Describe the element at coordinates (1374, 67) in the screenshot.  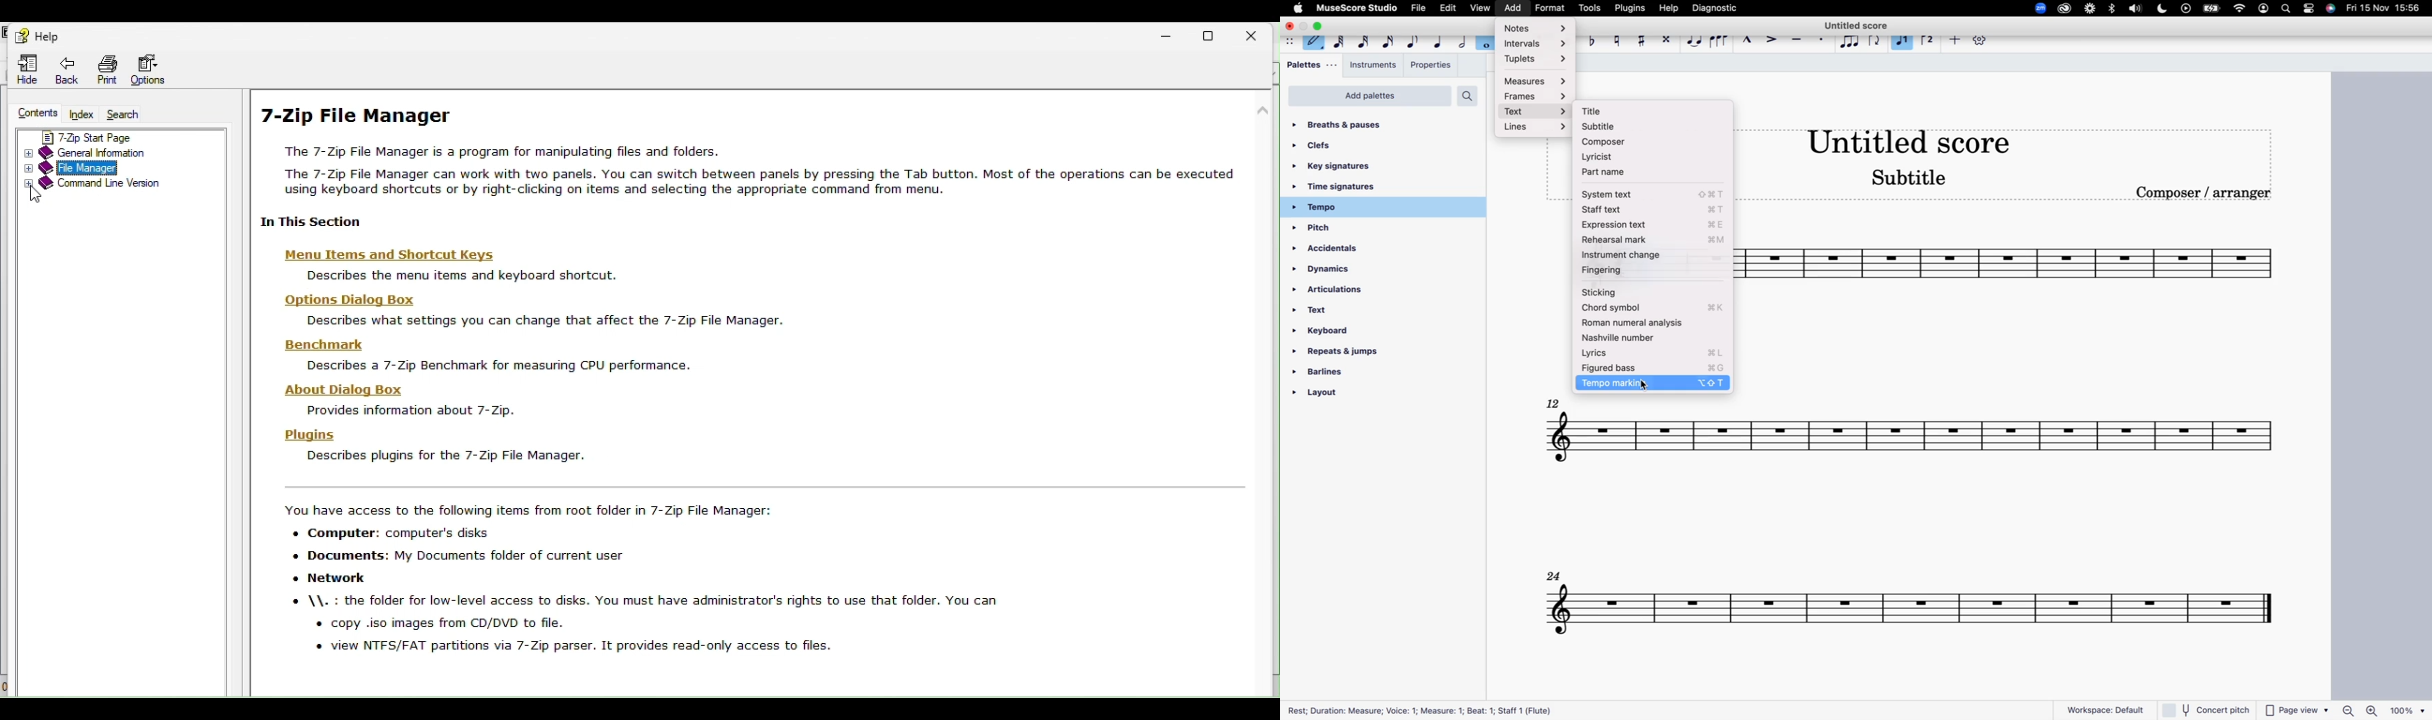
I see `instruments` at that location.